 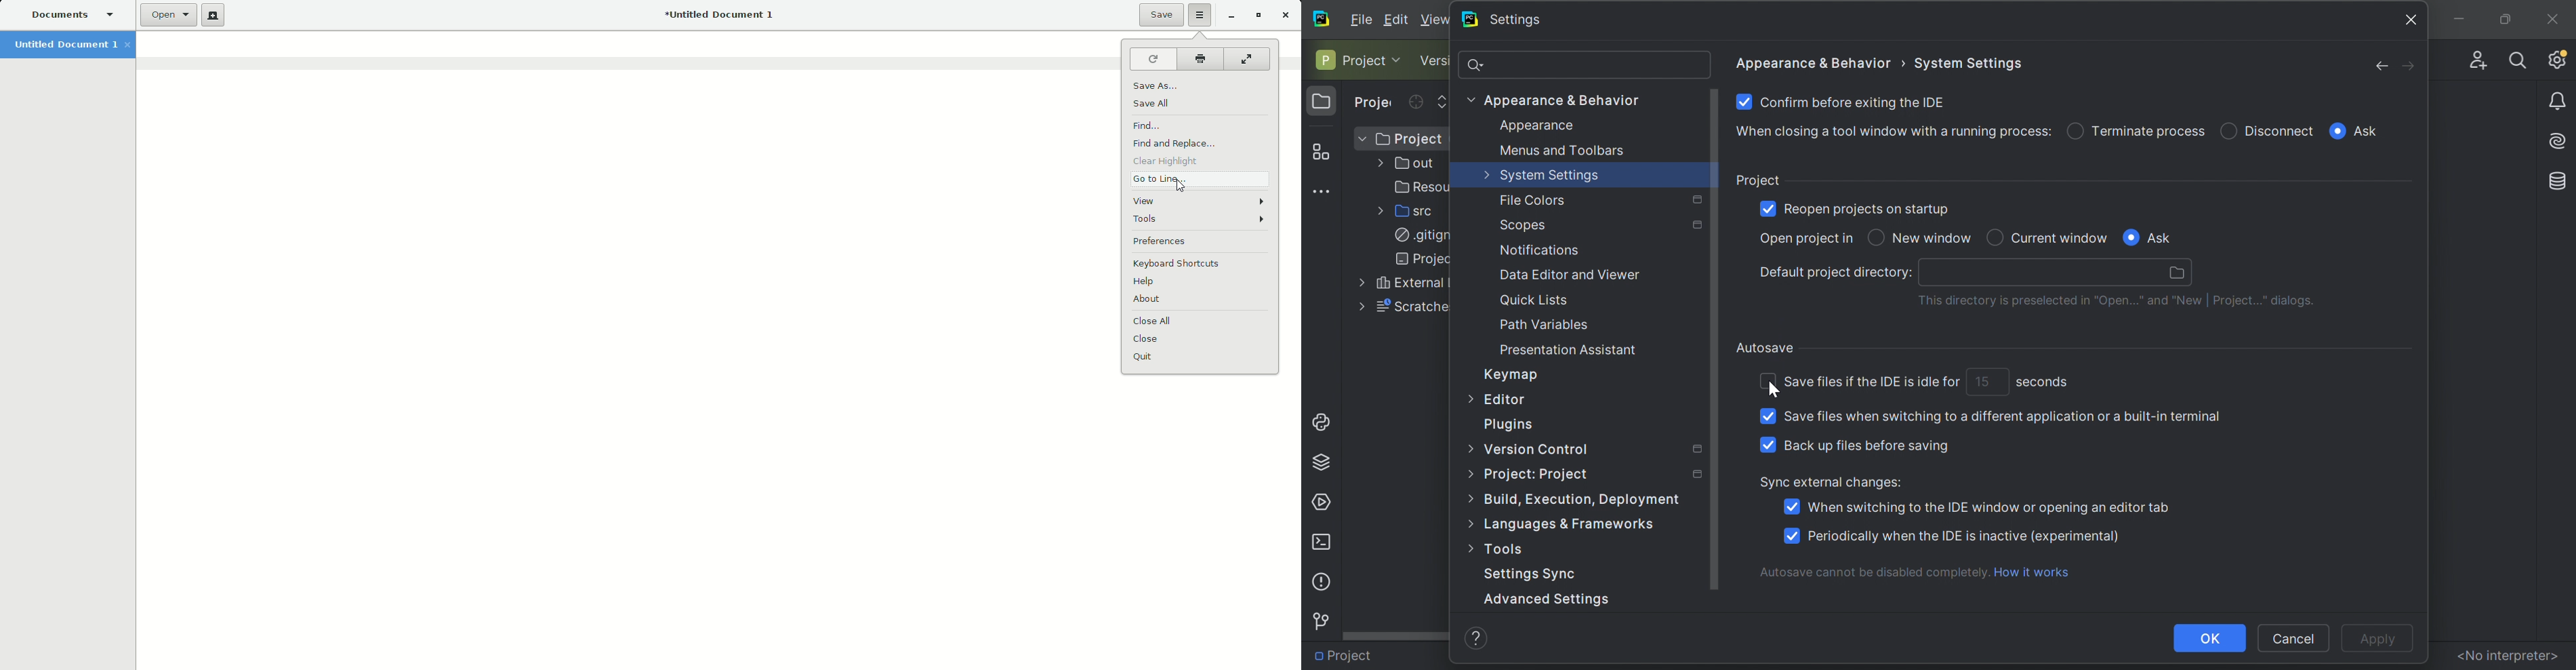 What do you see at coordinates (1556, 598) in the screenshot?
I see `Advanced Settings` at bounding box center [1556, 598].